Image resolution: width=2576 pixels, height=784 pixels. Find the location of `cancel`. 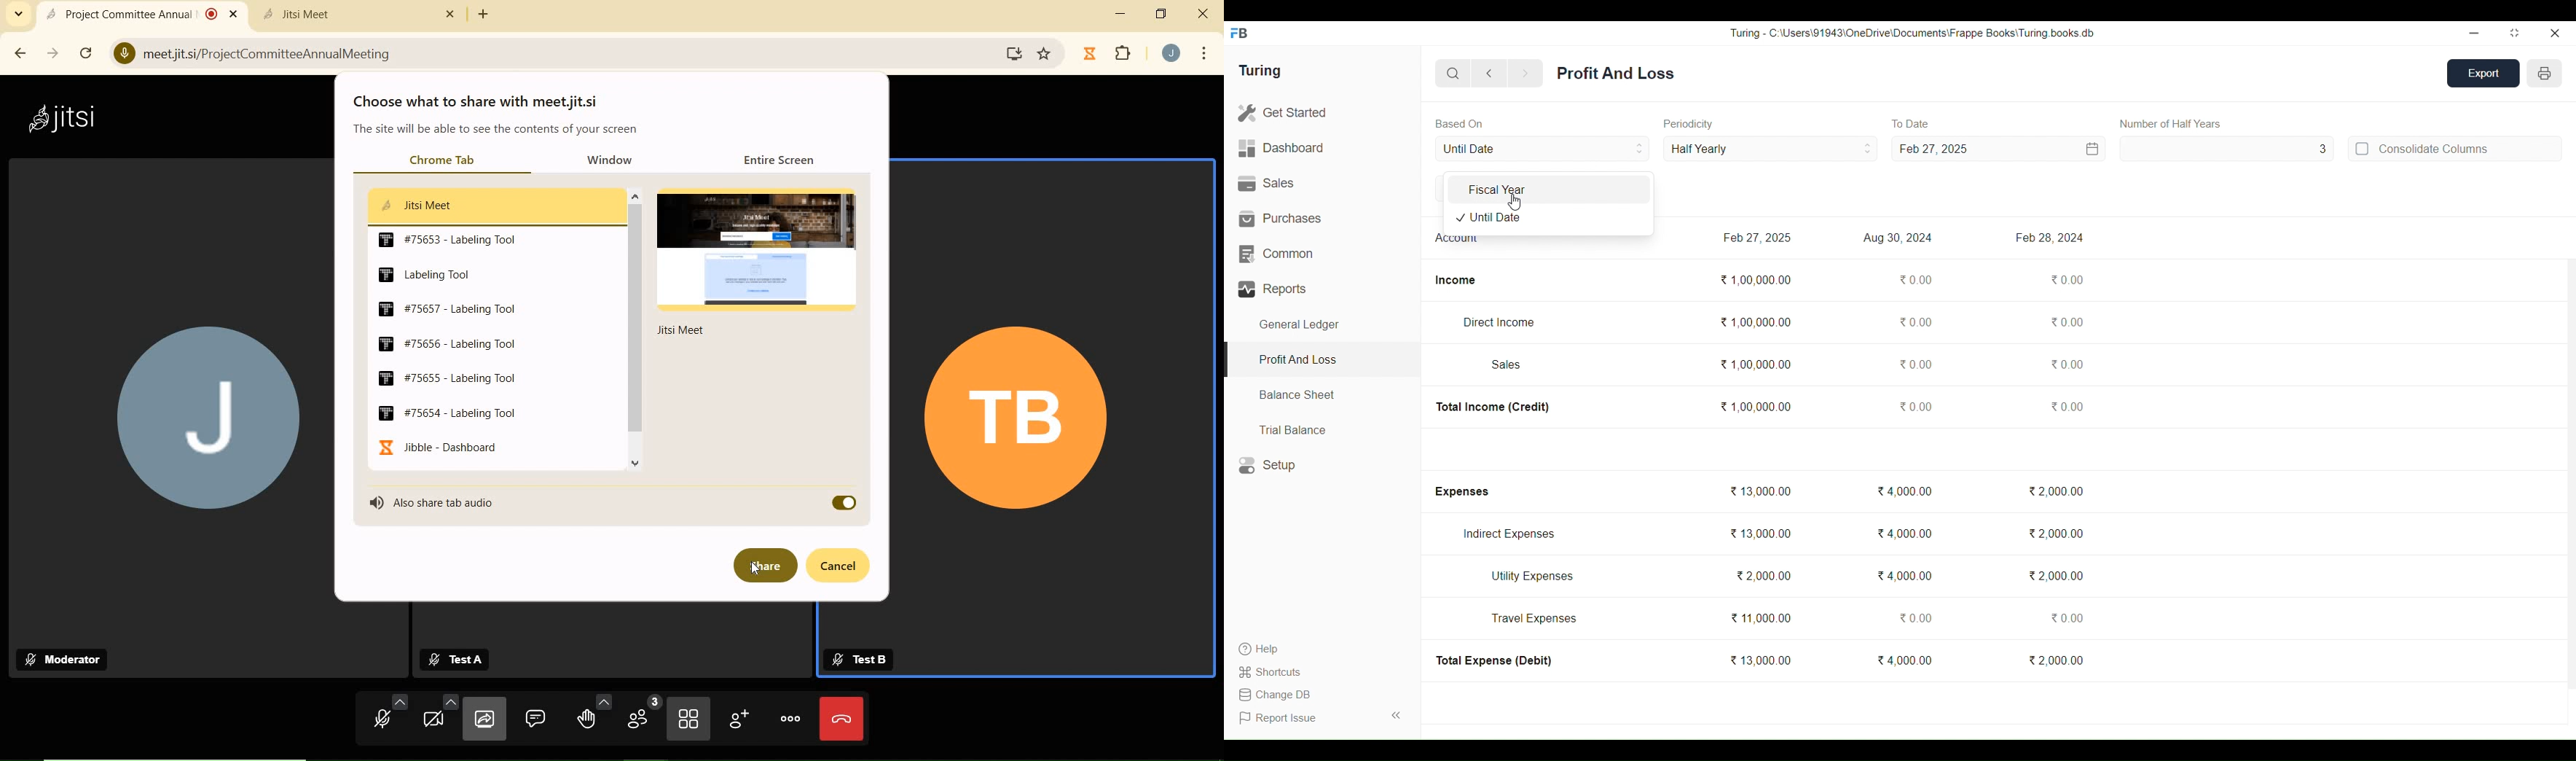

cancel is located at coordinates (840, 566).